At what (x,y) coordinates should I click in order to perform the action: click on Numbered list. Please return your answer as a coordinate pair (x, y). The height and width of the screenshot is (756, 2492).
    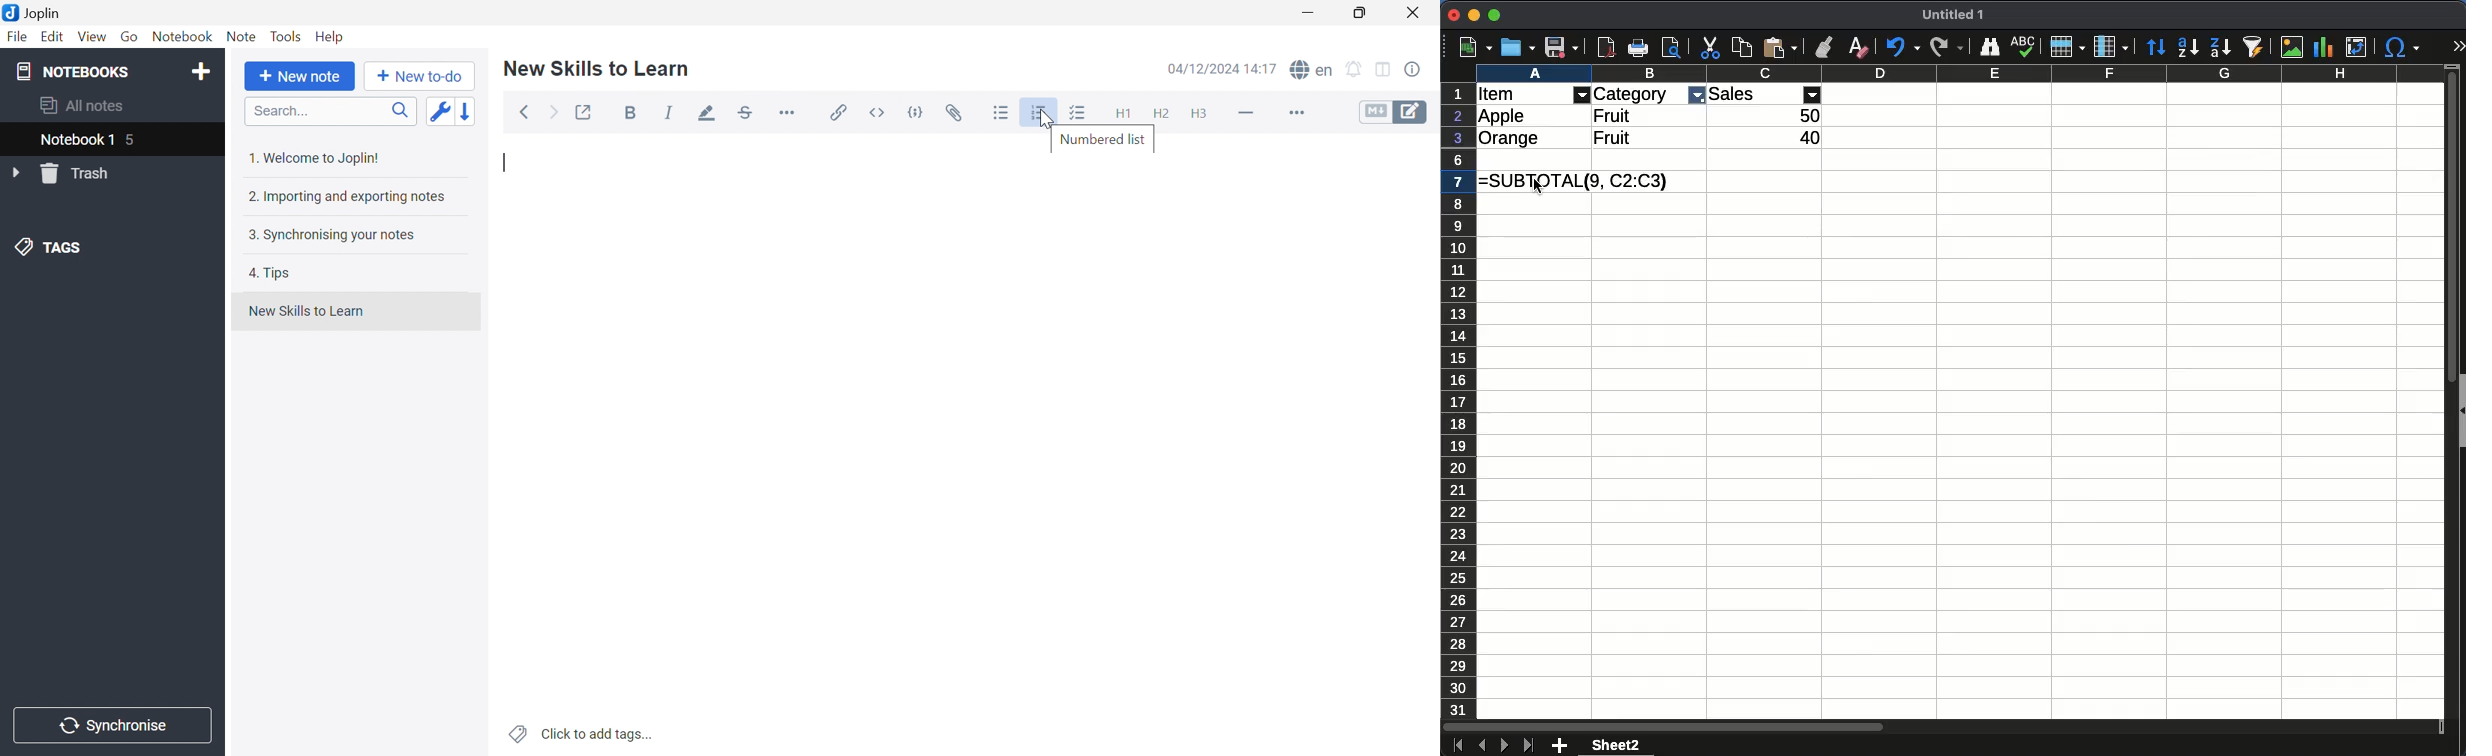
    Looking at the image, I should click on (1102, 139).